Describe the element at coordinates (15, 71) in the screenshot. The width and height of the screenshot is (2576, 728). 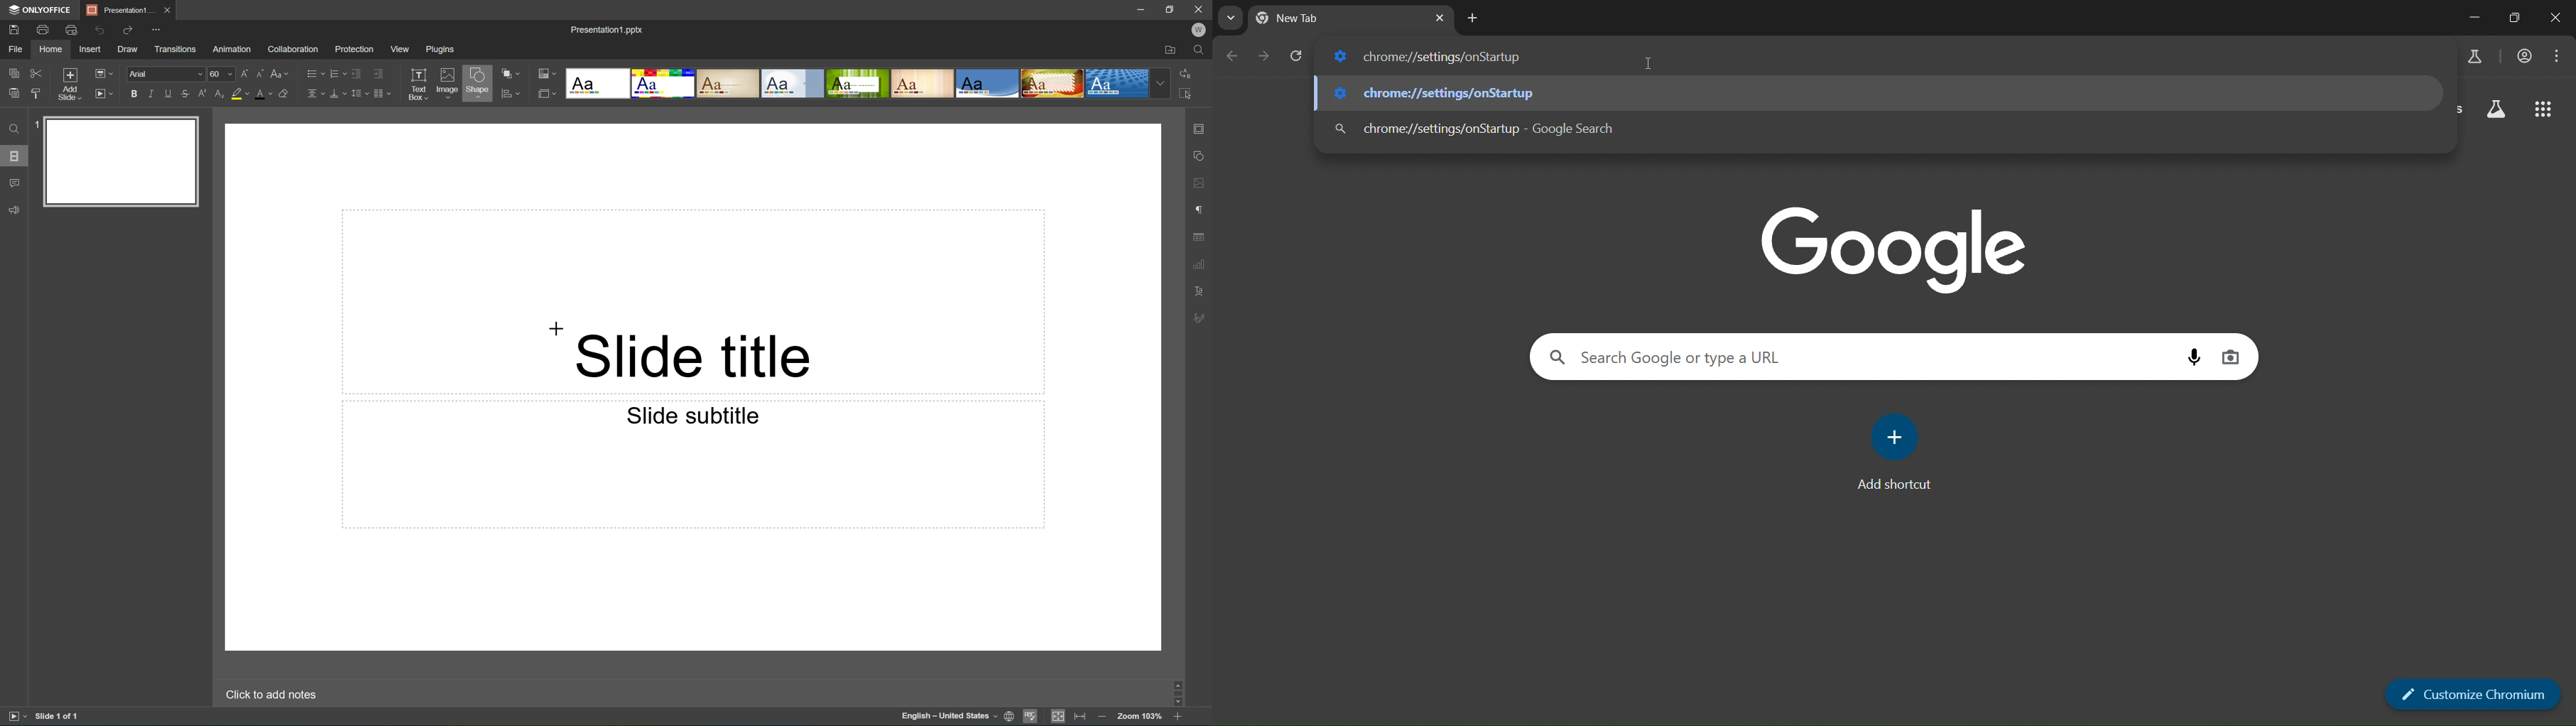
I see `Copy` at that location.